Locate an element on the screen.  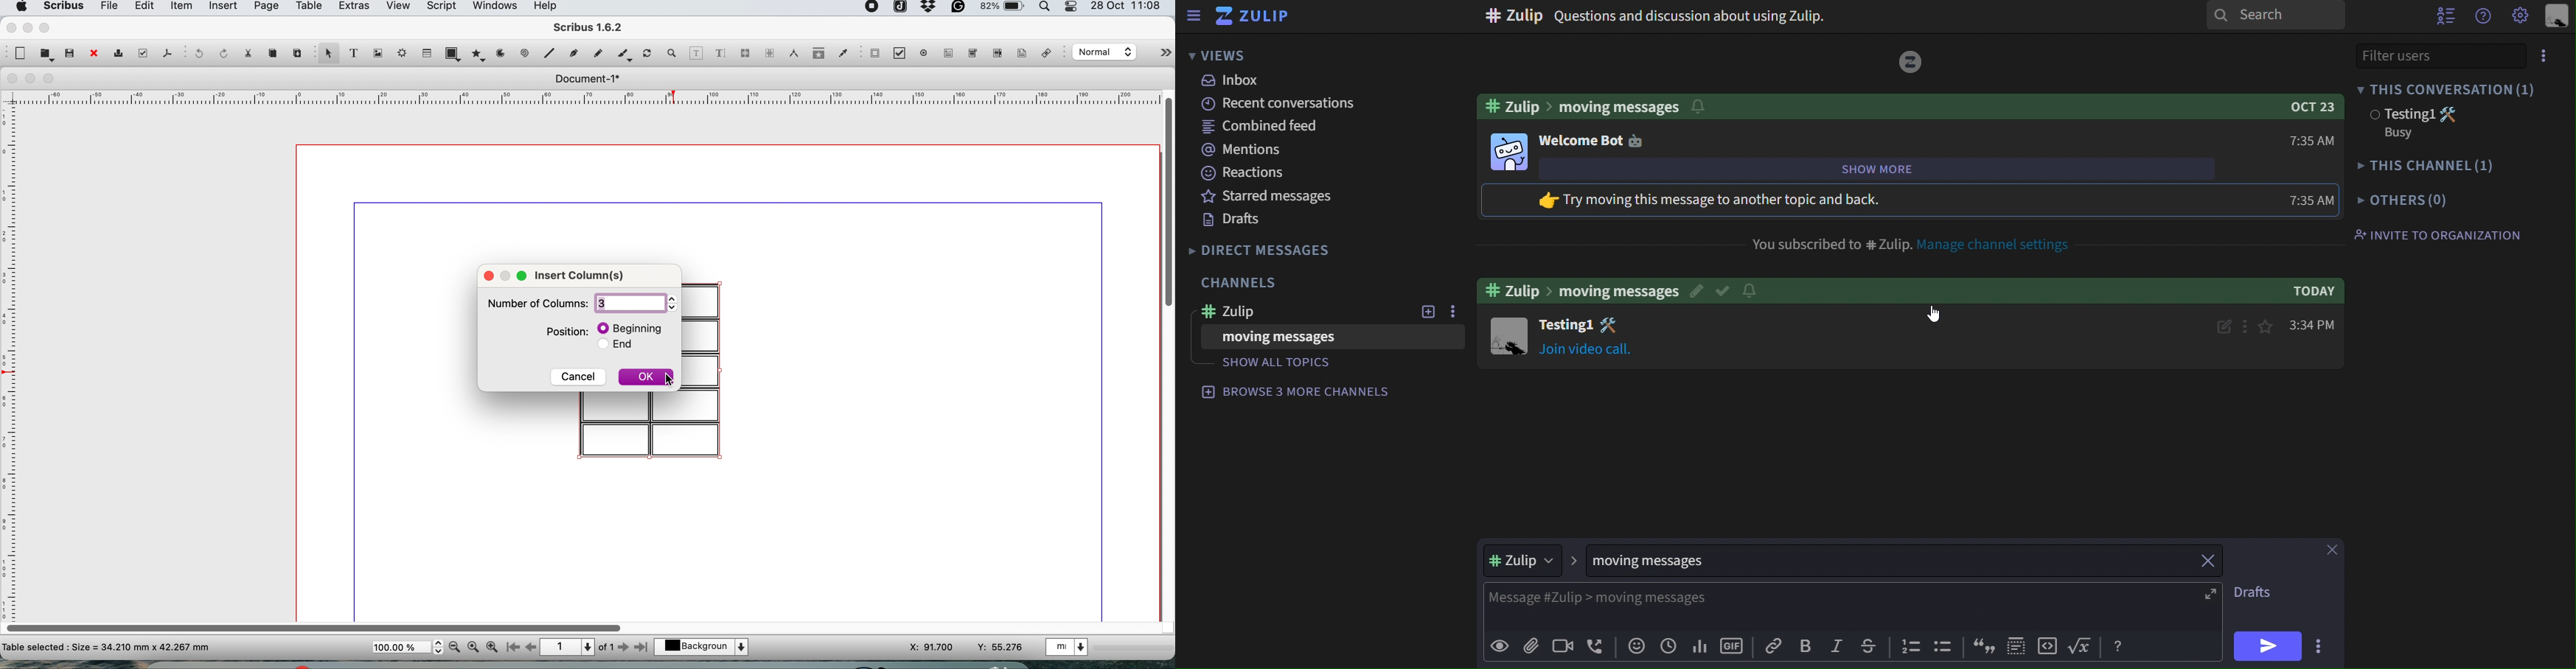
7:35 AM is located at coordinates (2313, 139).